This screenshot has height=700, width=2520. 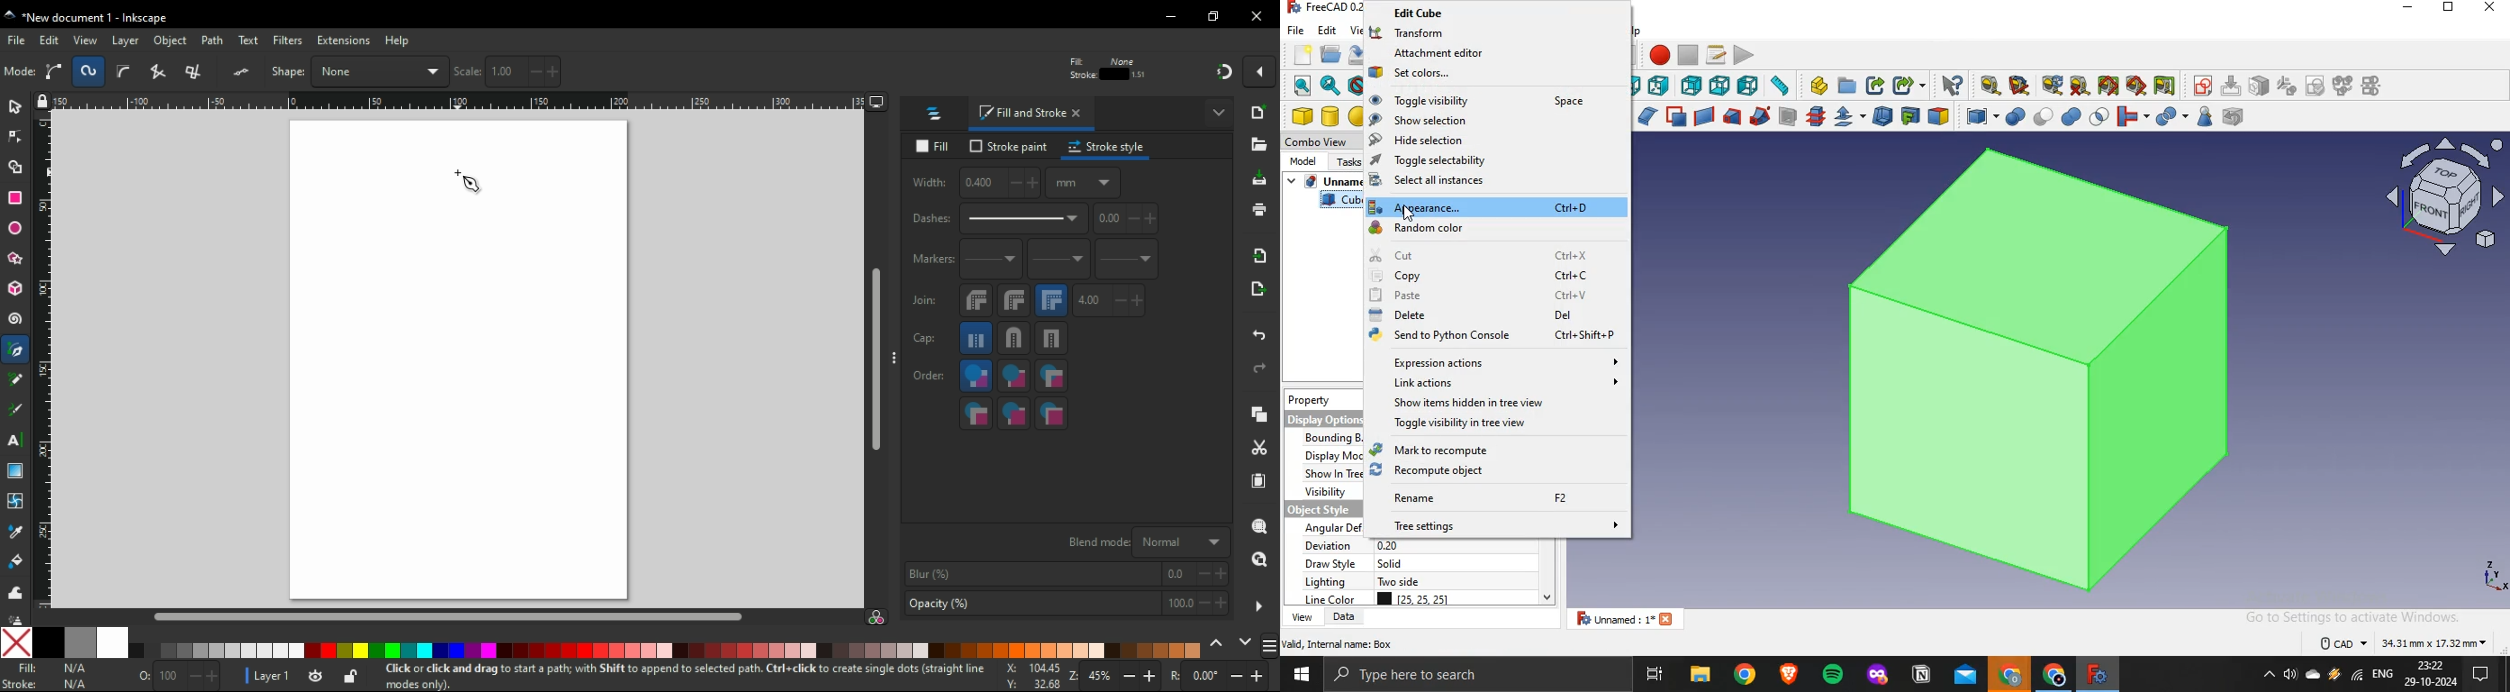 What do you see at coordinates (1104, 72) in the screenshot?
I see `when scaling rectangles, scale the radii of rounded corners` at bounding box center [1104, 72].